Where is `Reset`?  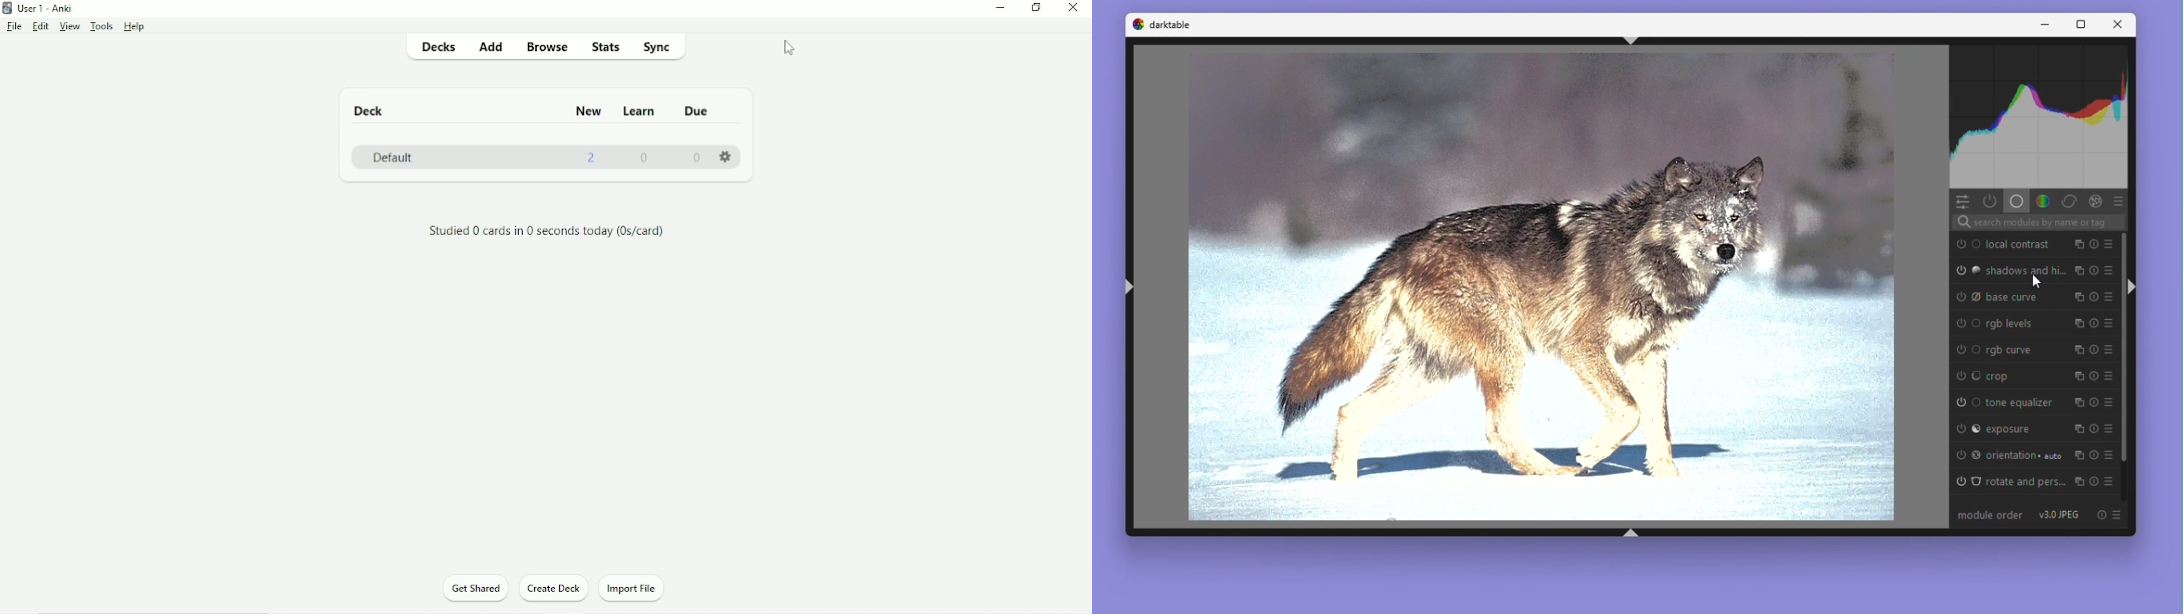 Reset is located at coordinates (2105, 518).